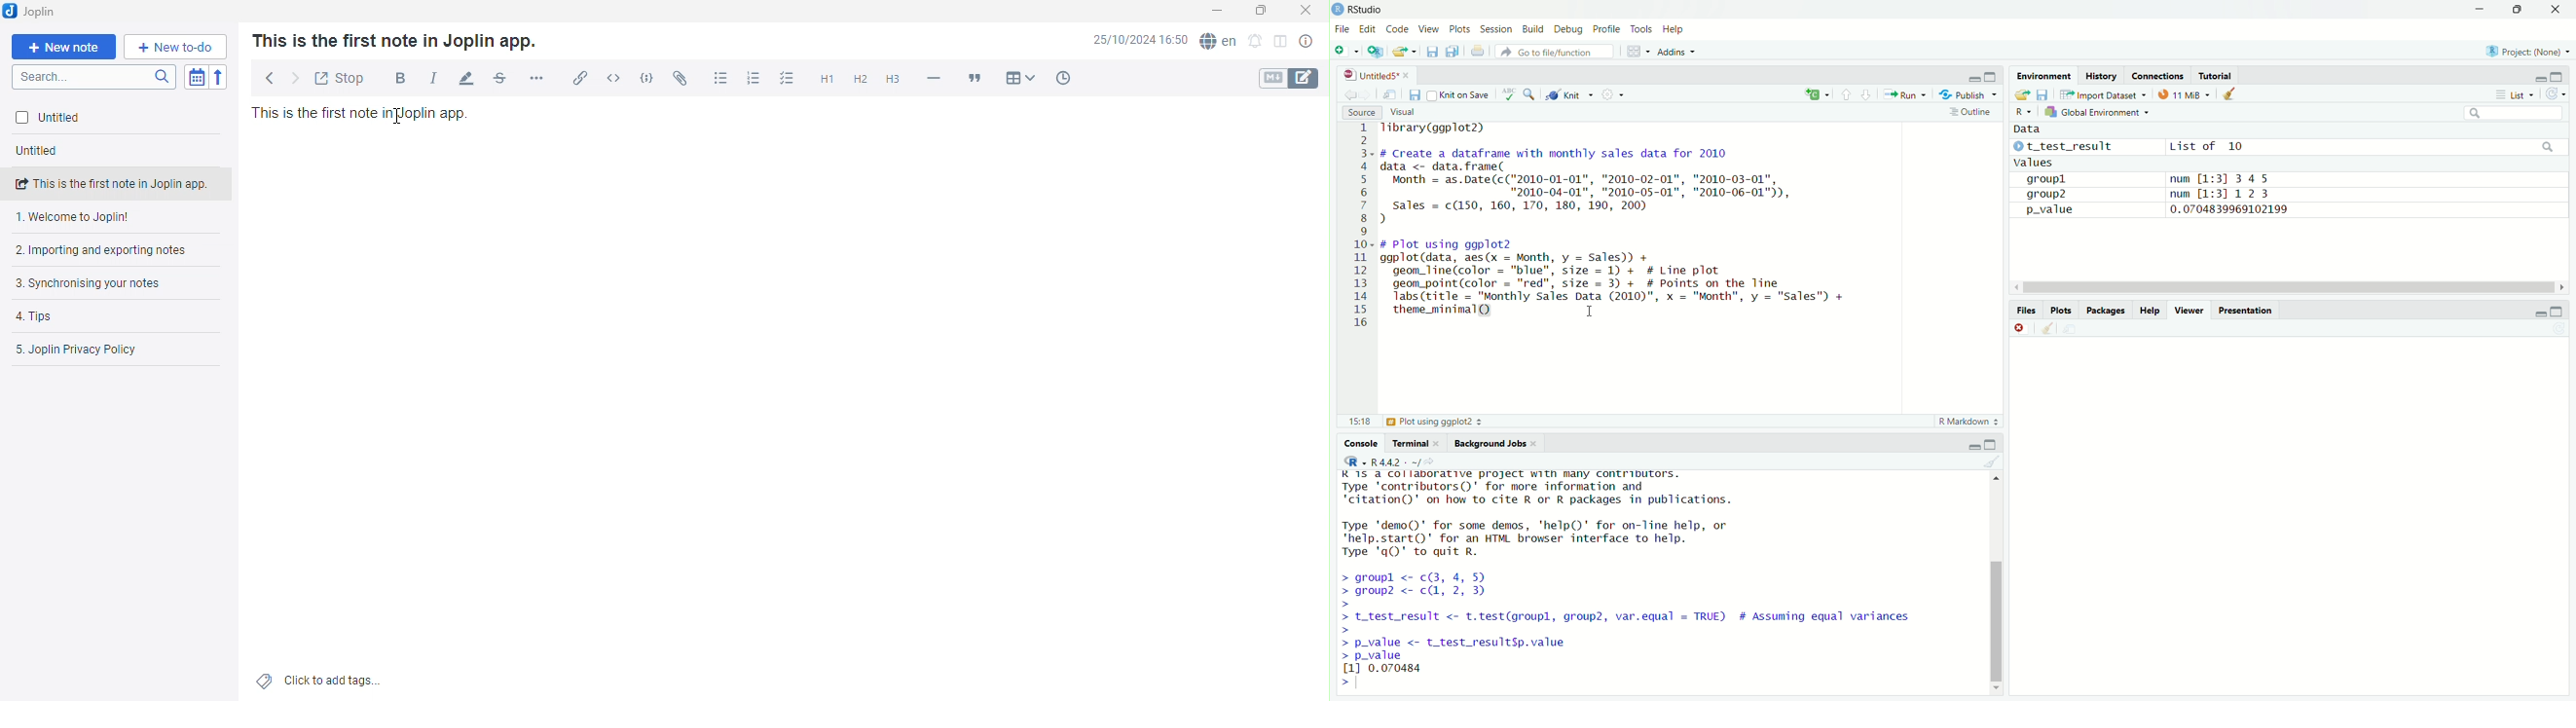 This screenshot has height=728, width=2576. Describe the element at coordinates (1429, 27) in the screenshot. I see `View` at that location.